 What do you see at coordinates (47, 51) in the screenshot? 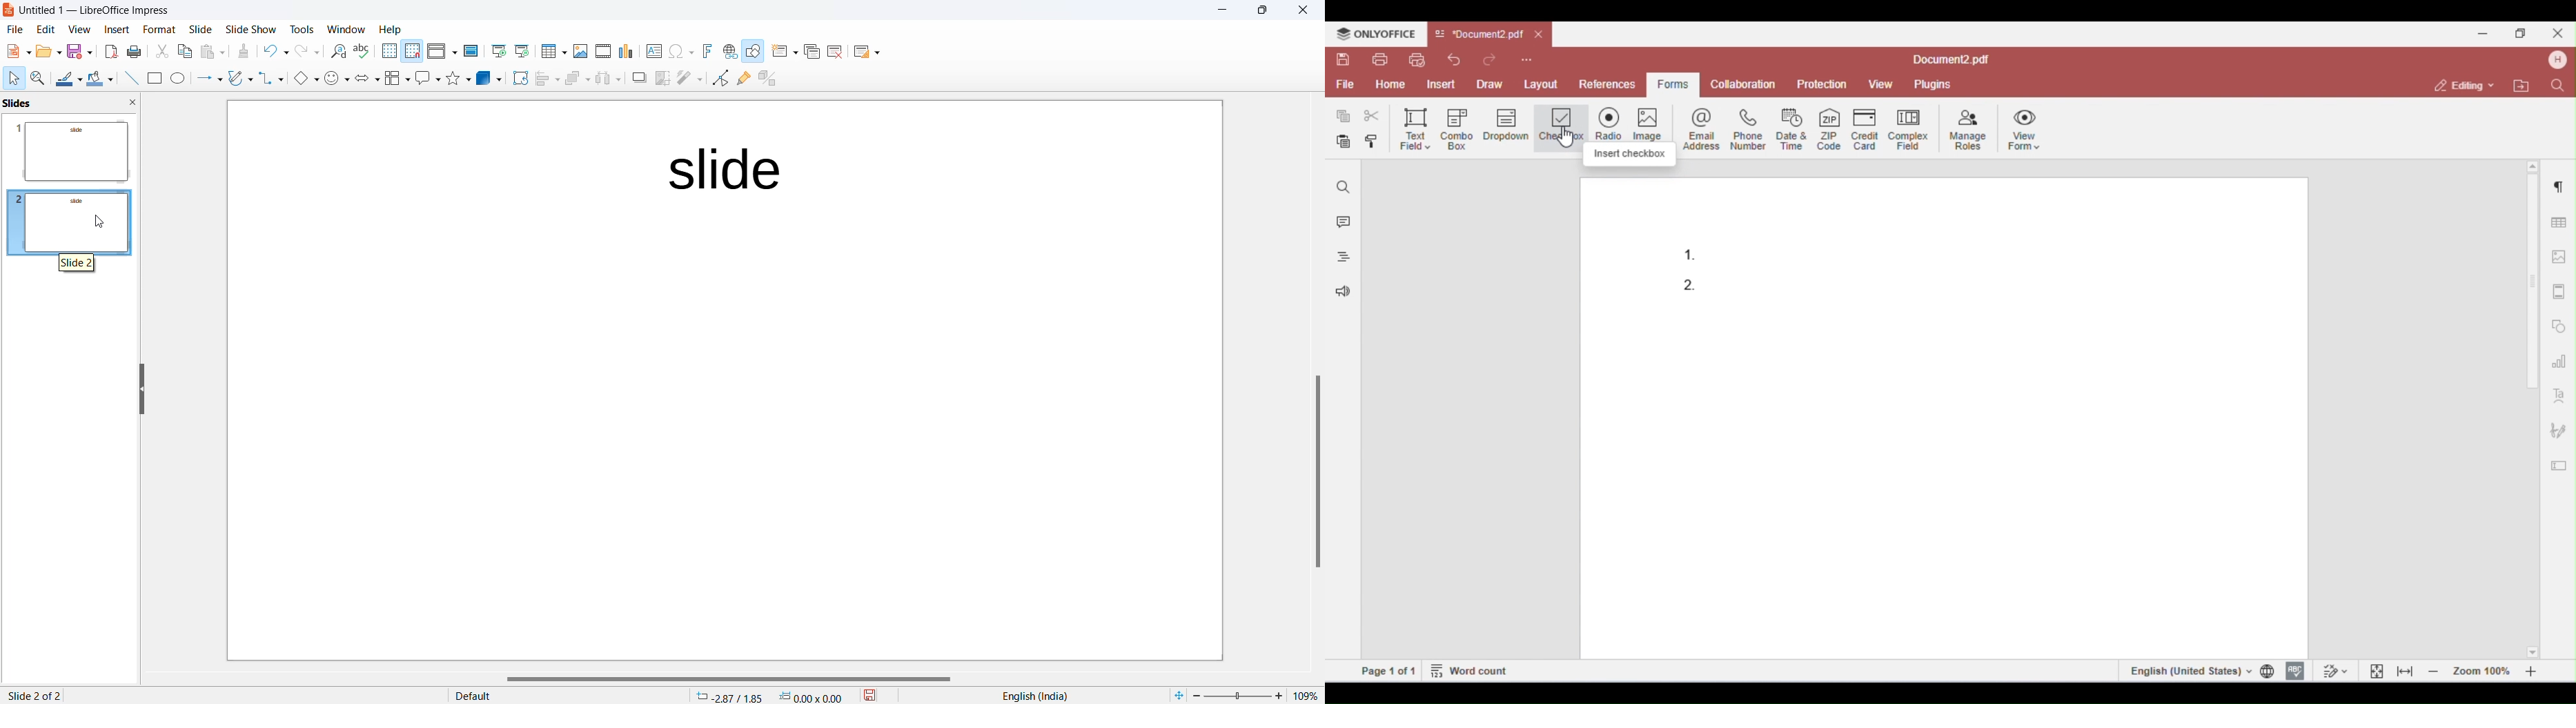
I see `New file` at bounding box center [47, 51].